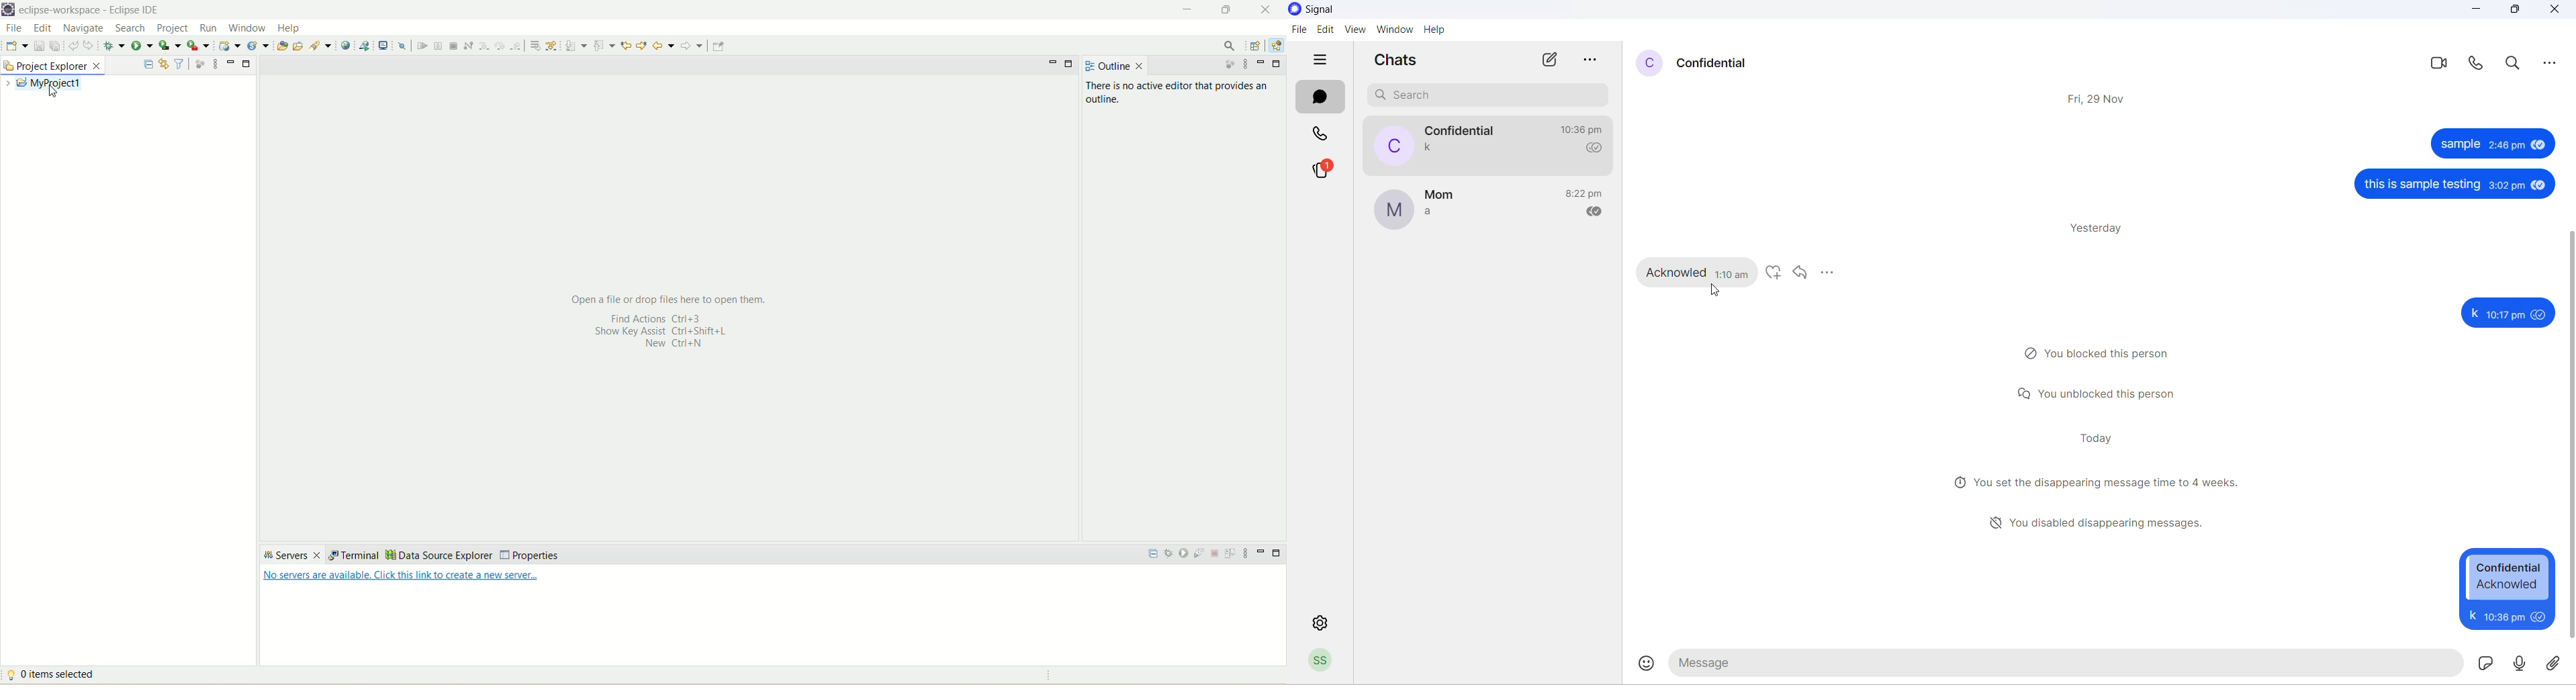 The image size is (2576, 700). What do you see at coordinates (1277, 555) in the screenshot?
I see `maximize` at bounding box center [1277, 555].